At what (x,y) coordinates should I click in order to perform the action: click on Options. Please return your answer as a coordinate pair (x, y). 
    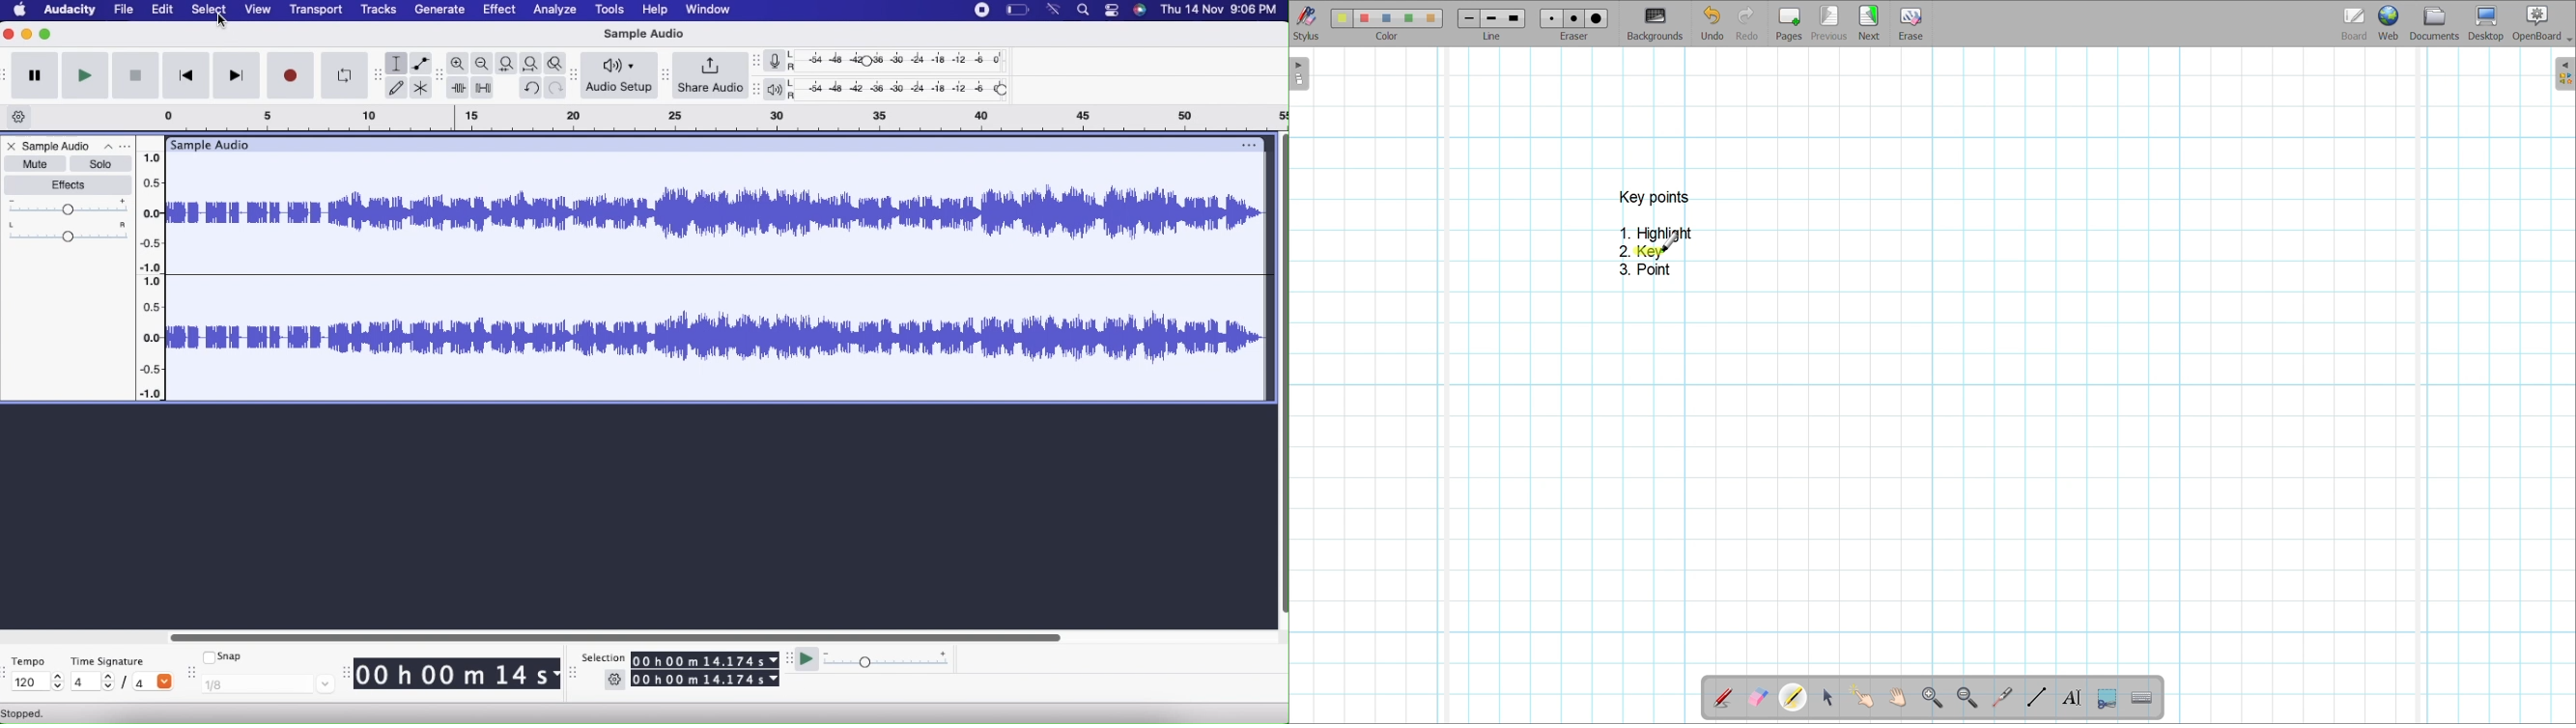
    Looking at the image, I should click on (118, 146).